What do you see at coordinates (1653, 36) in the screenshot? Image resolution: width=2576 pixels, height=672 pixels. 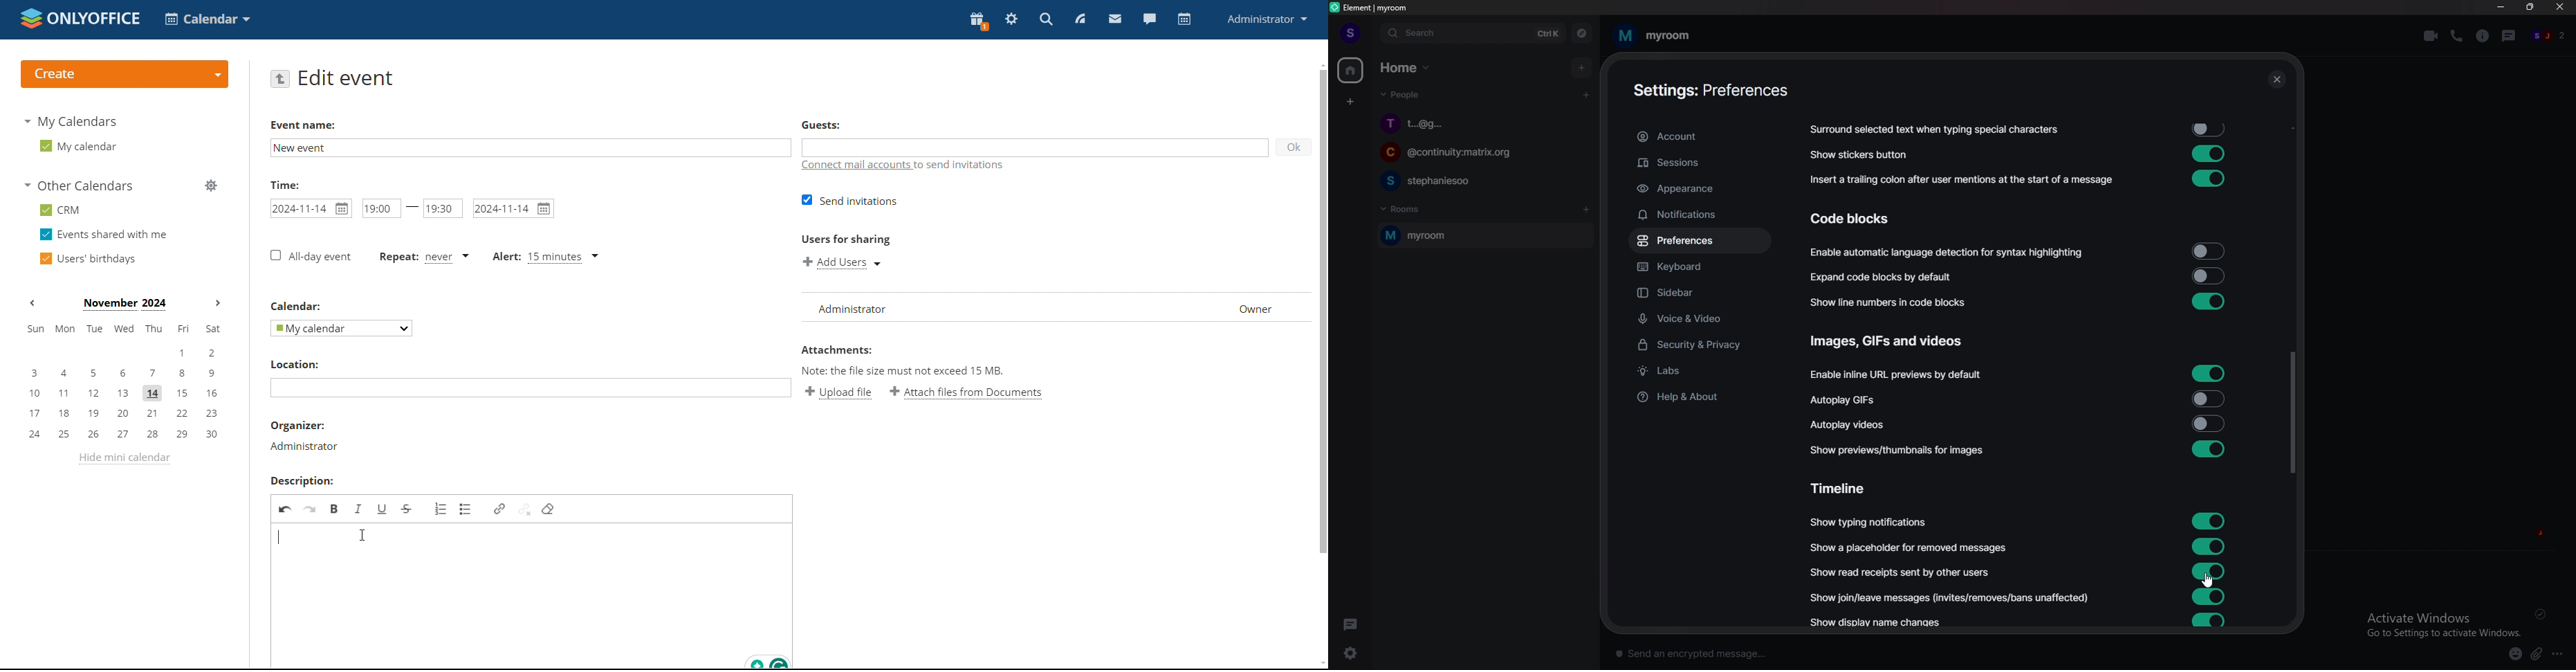 I see `room` at bounding box center [1653, 36].